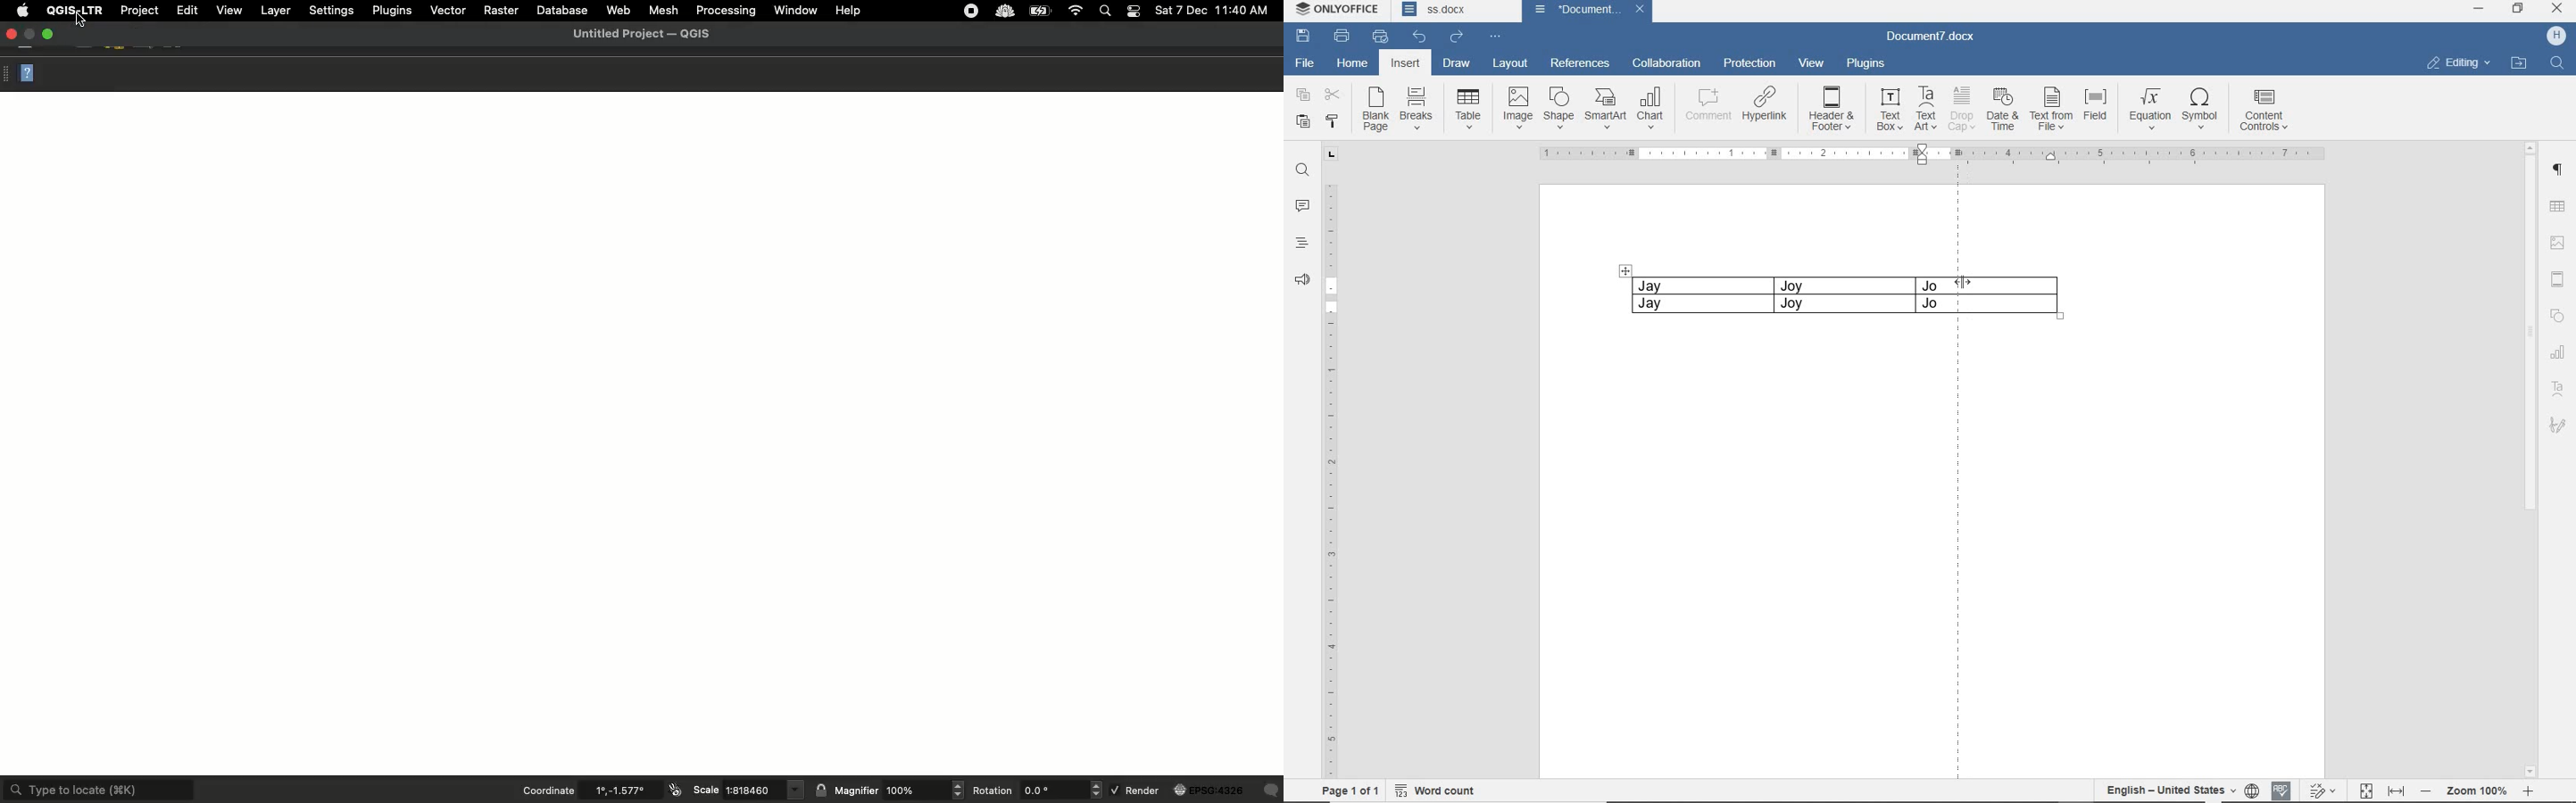 The height and width of the screenshot is (812, 2576). What do you see at coordinates (1407, 65) in the screenshot?
I see `INSERT` at bounding box center [1407, 65].